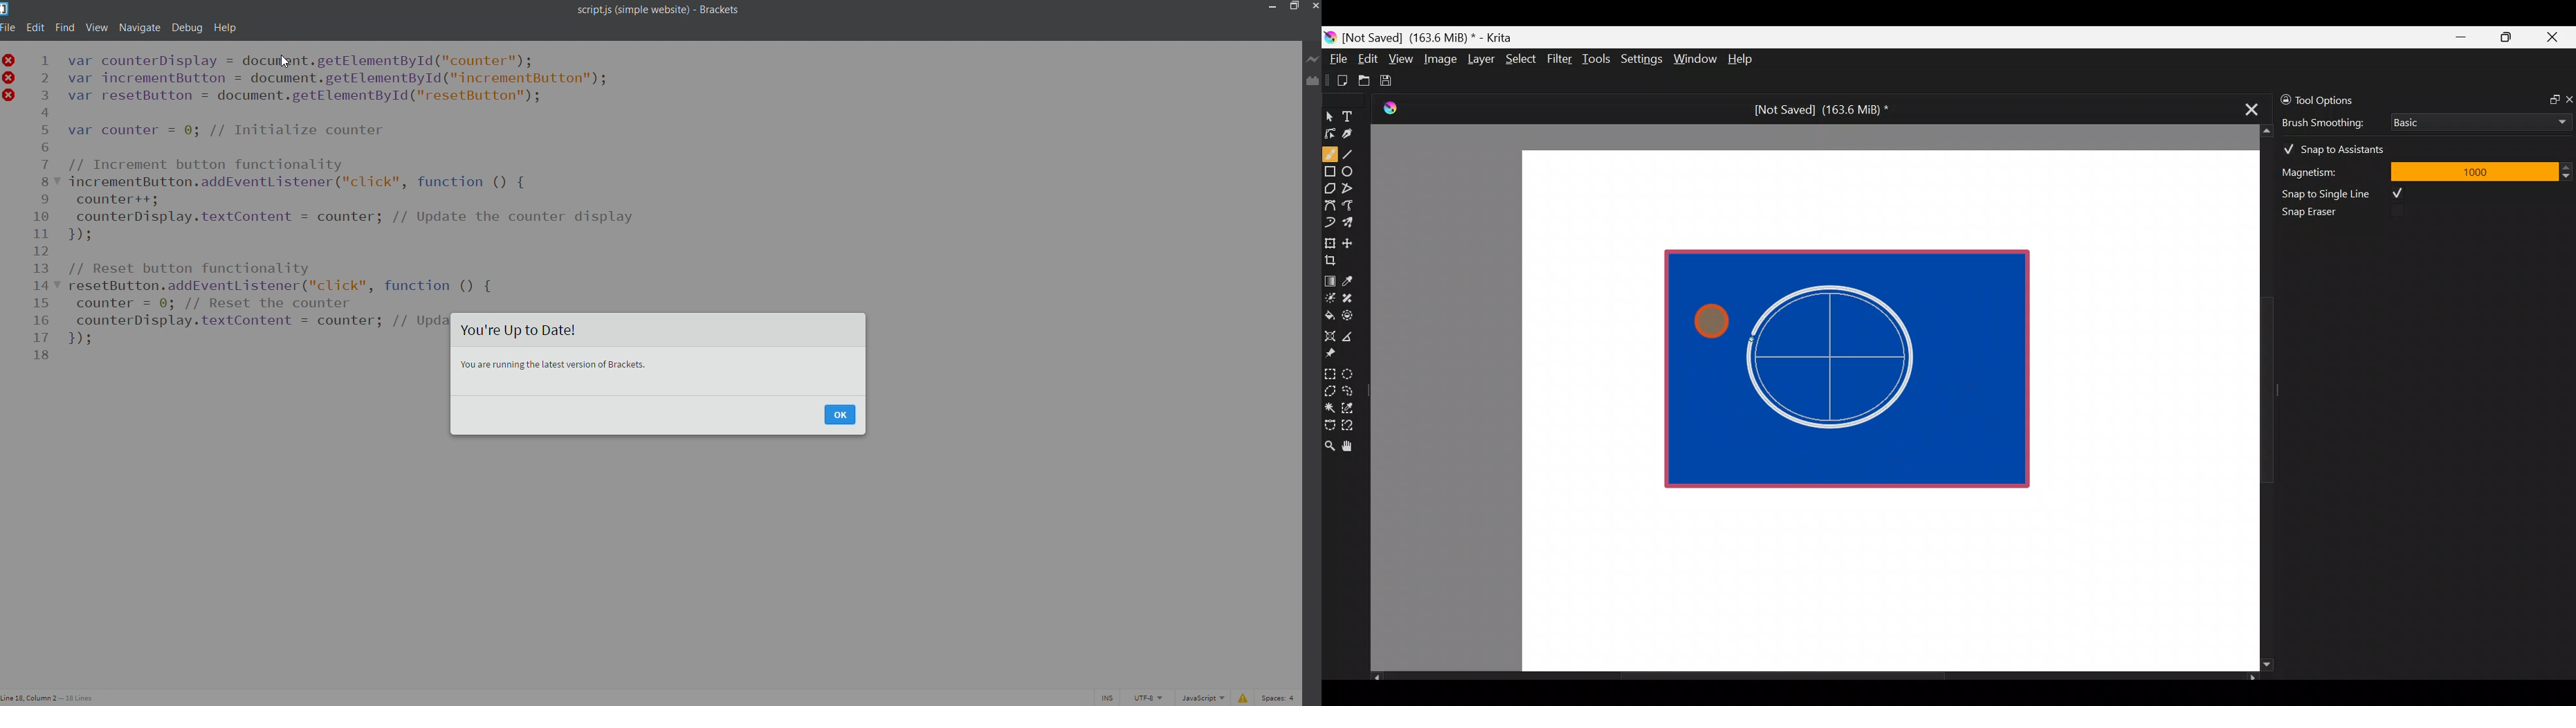 The width and height of the screenshot is (2576, 728). What do you see at coordinates (1329, 118) in the screenshot?
I see `Select shapes tool` at bounding box center [1329, 118].